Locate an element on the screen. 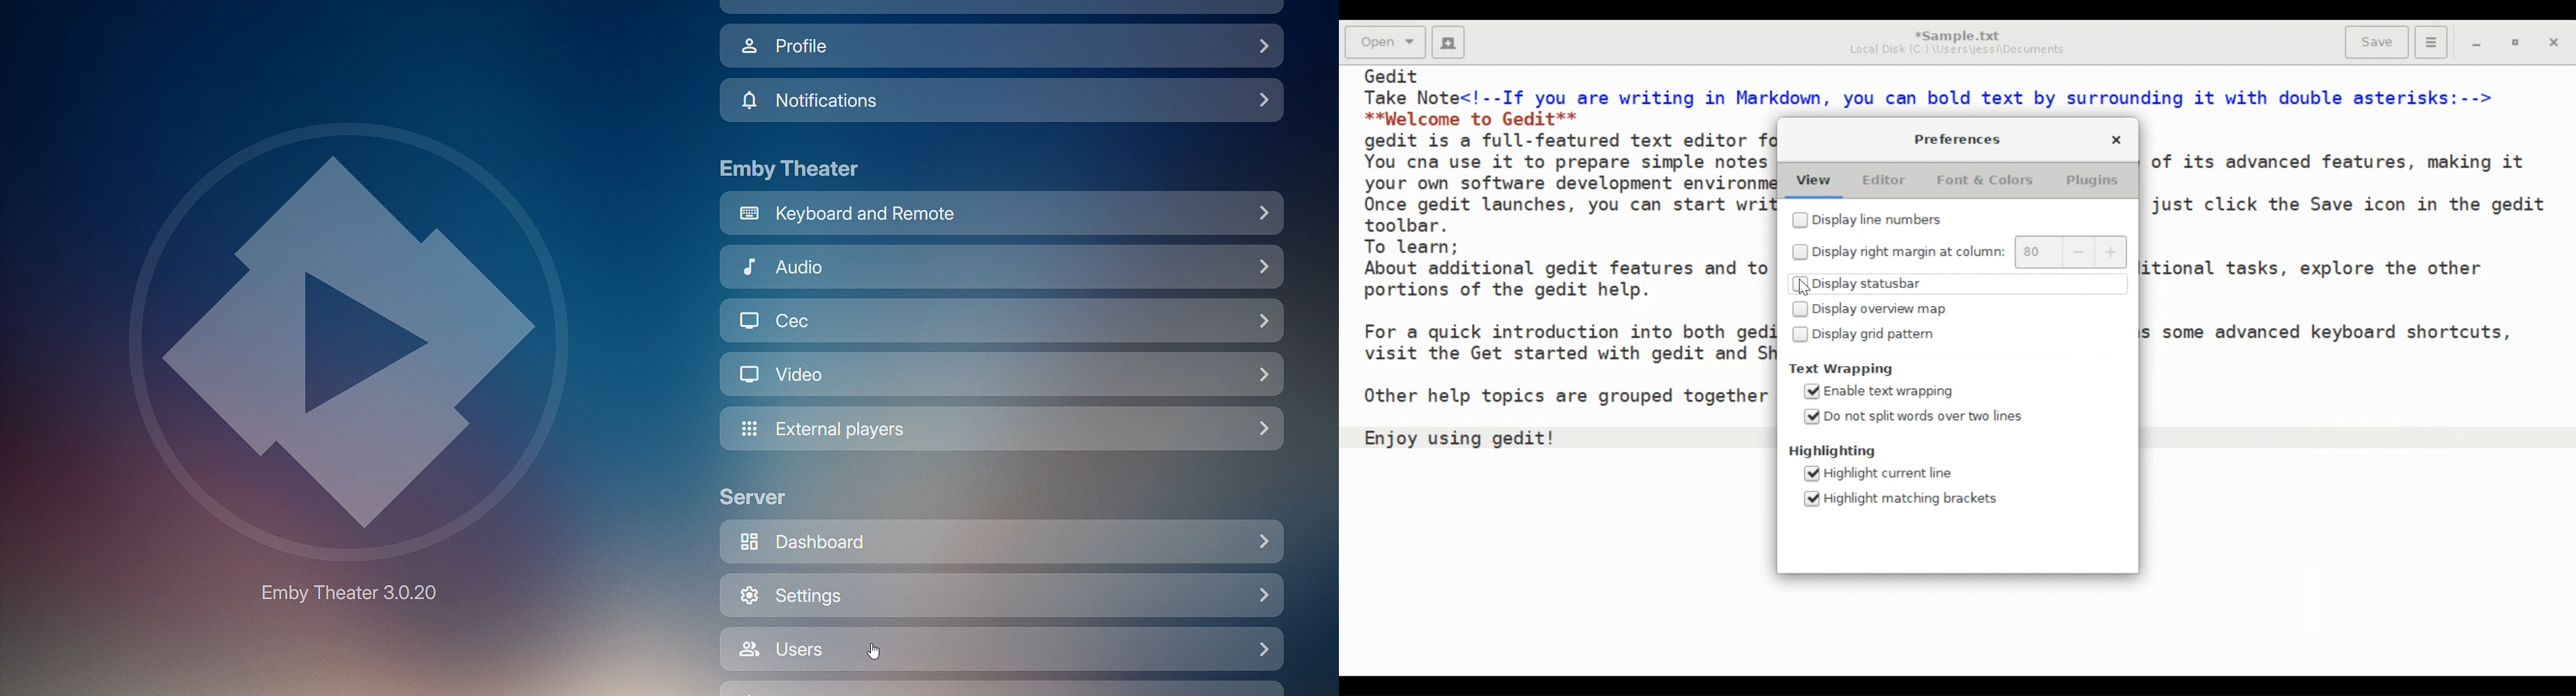 Image resolution: width=2576 pixels, height=700 pixels. Notifications is located at coordinates (1003, 100).